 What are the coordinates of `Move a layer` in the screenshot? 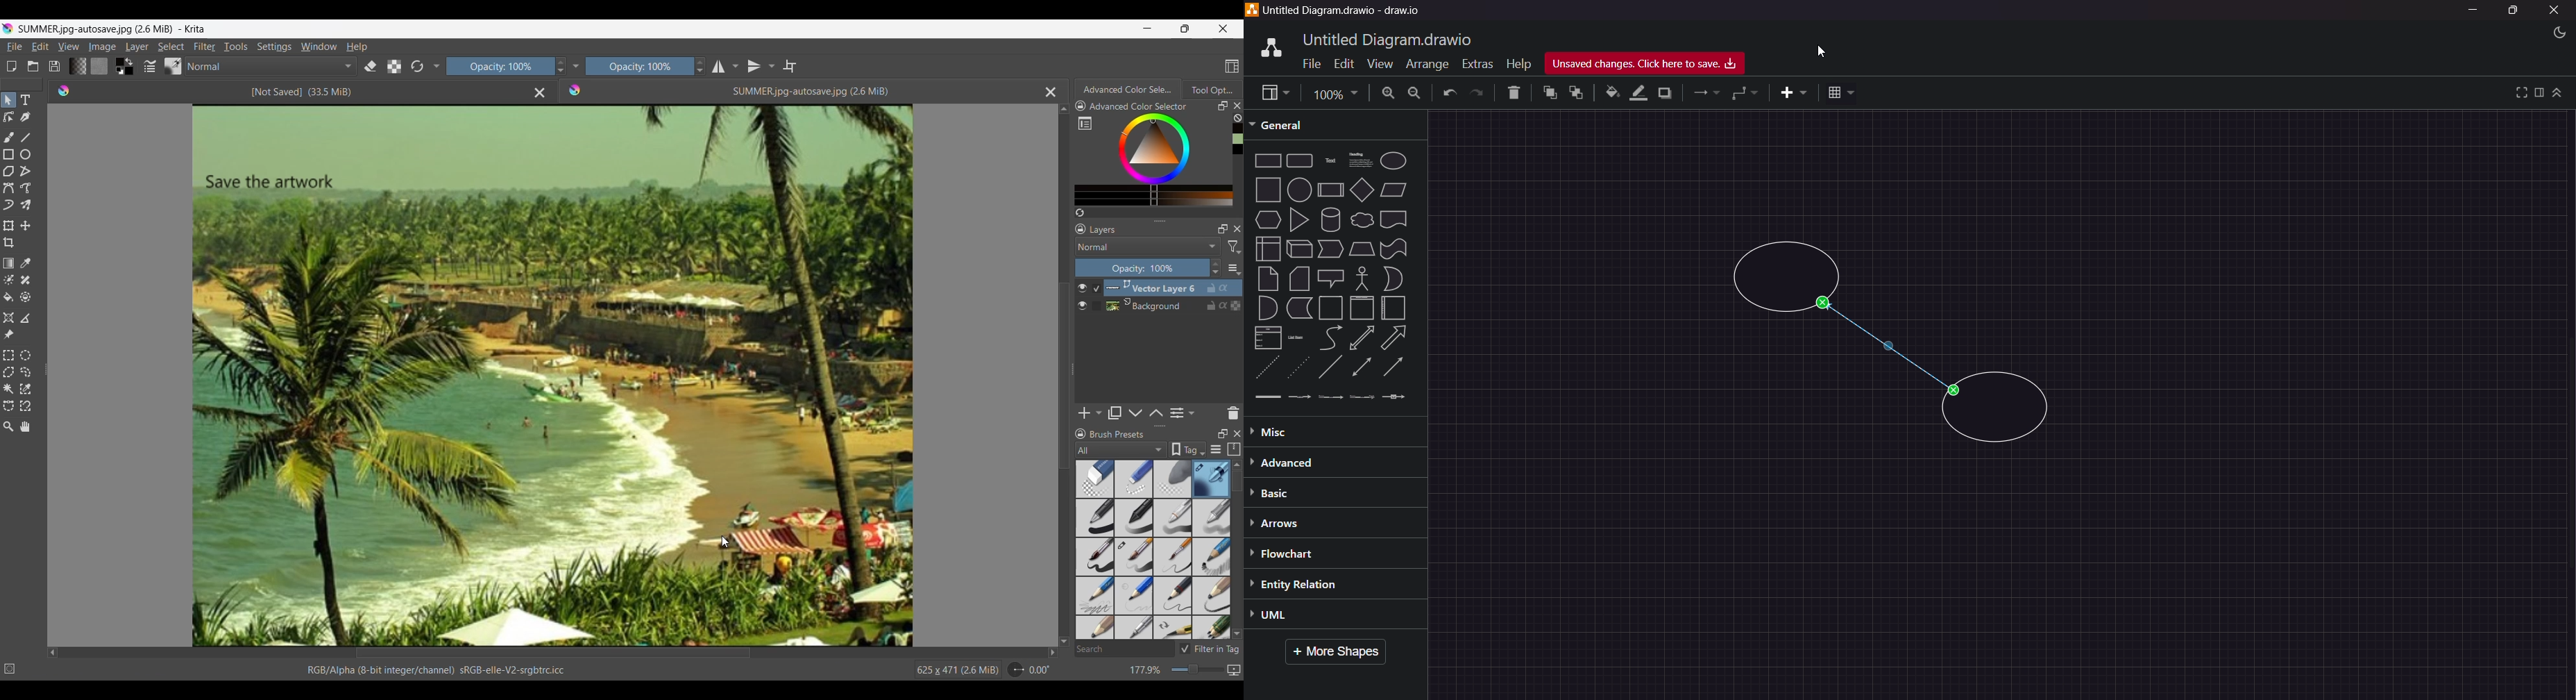 It's located at (25, 226).